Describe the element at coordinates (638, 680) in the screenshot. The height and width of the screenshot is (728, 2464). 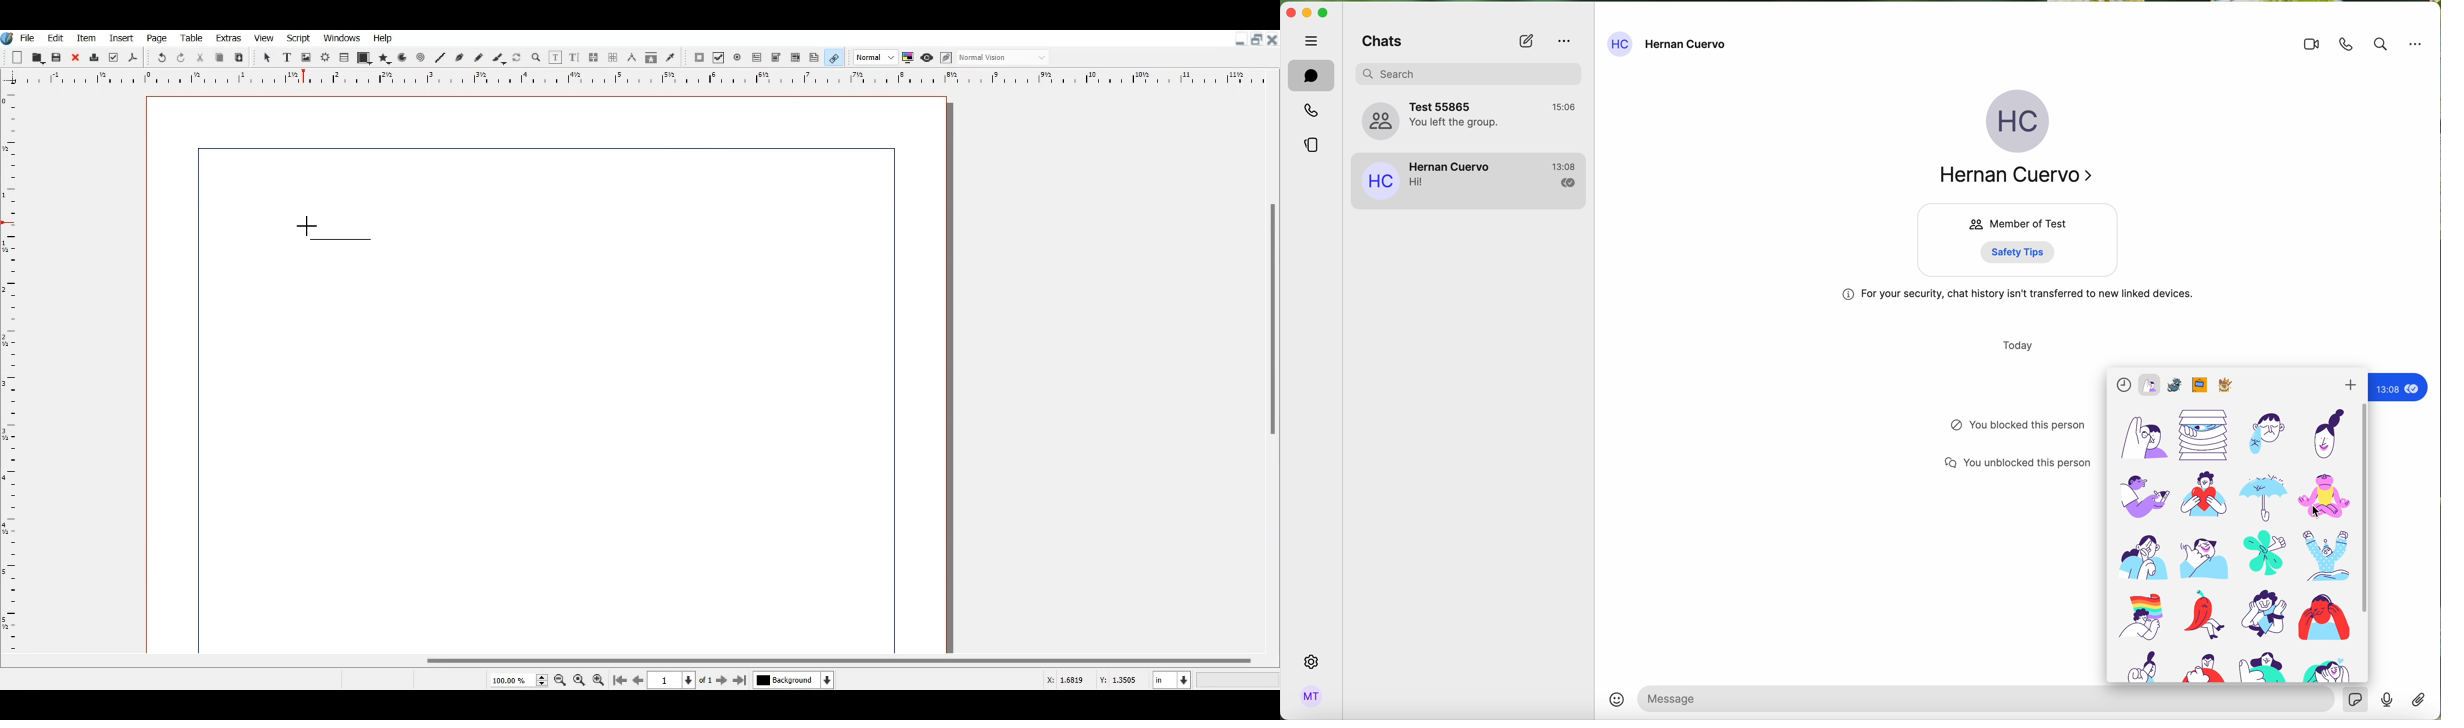
I see `Go to Previous page` at that location.